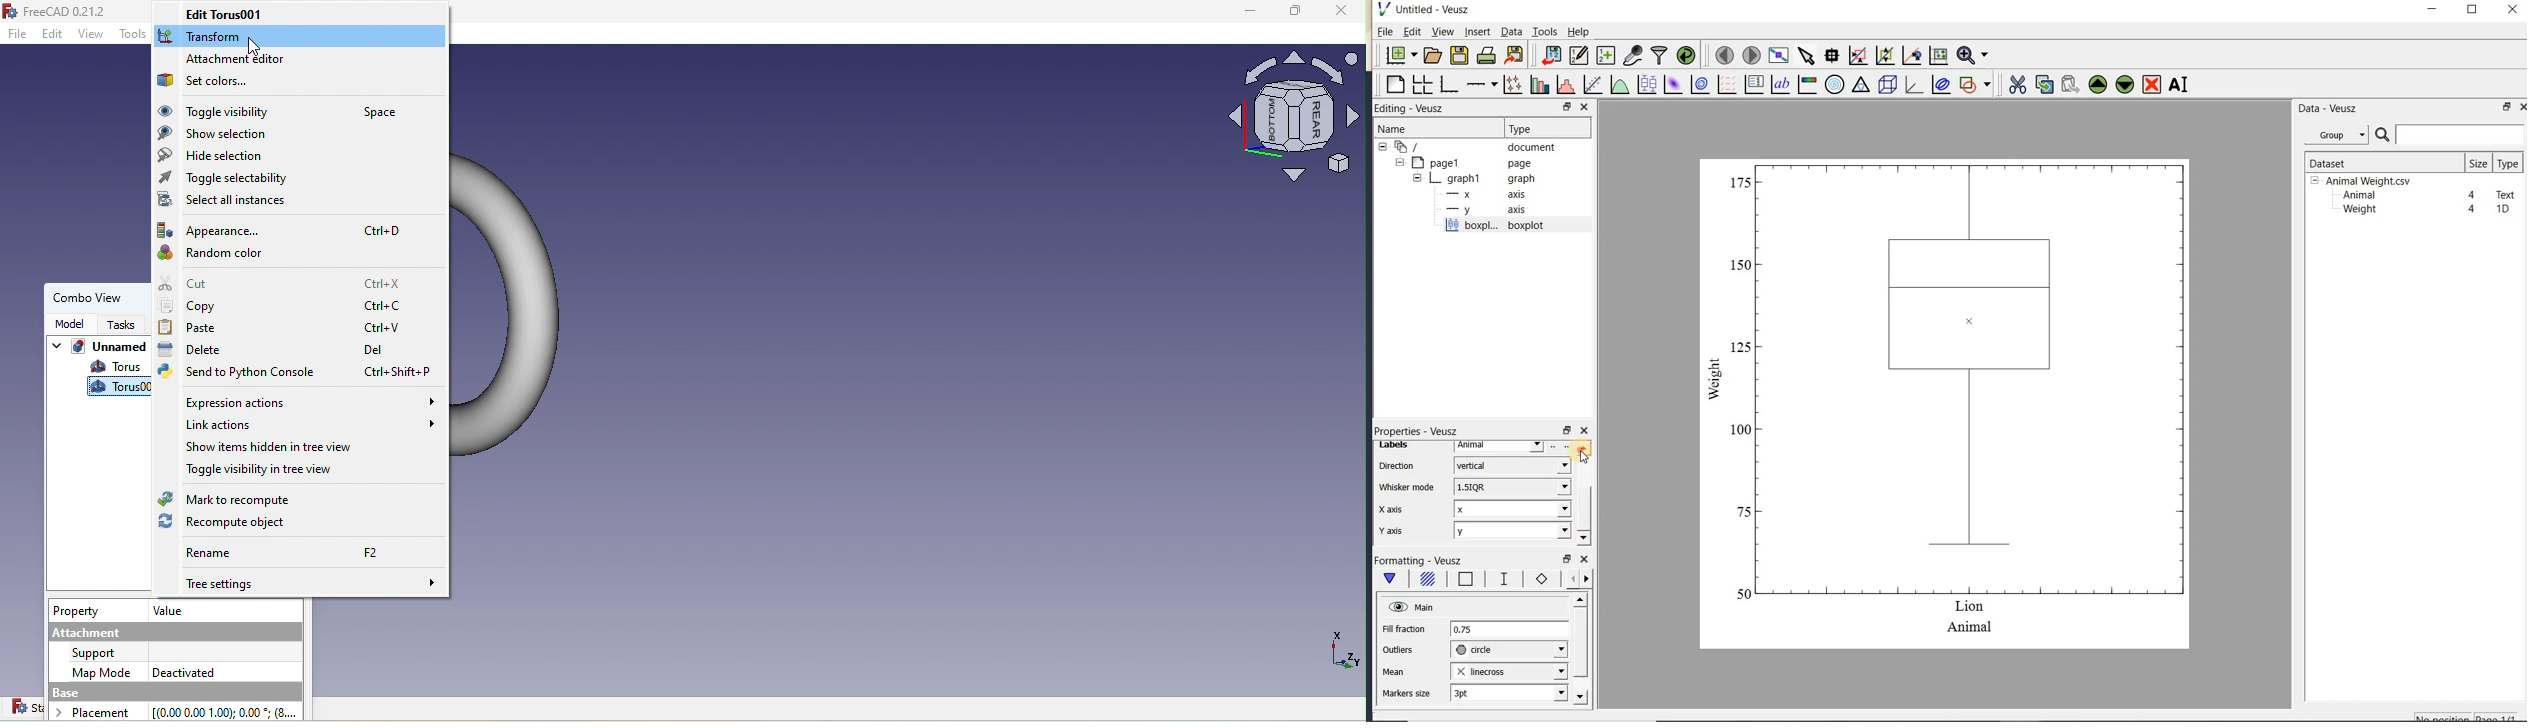  What do you see at coordinates (203, 81) in the screenshot?
I see `Set colors` at bounding box center [203, 81].